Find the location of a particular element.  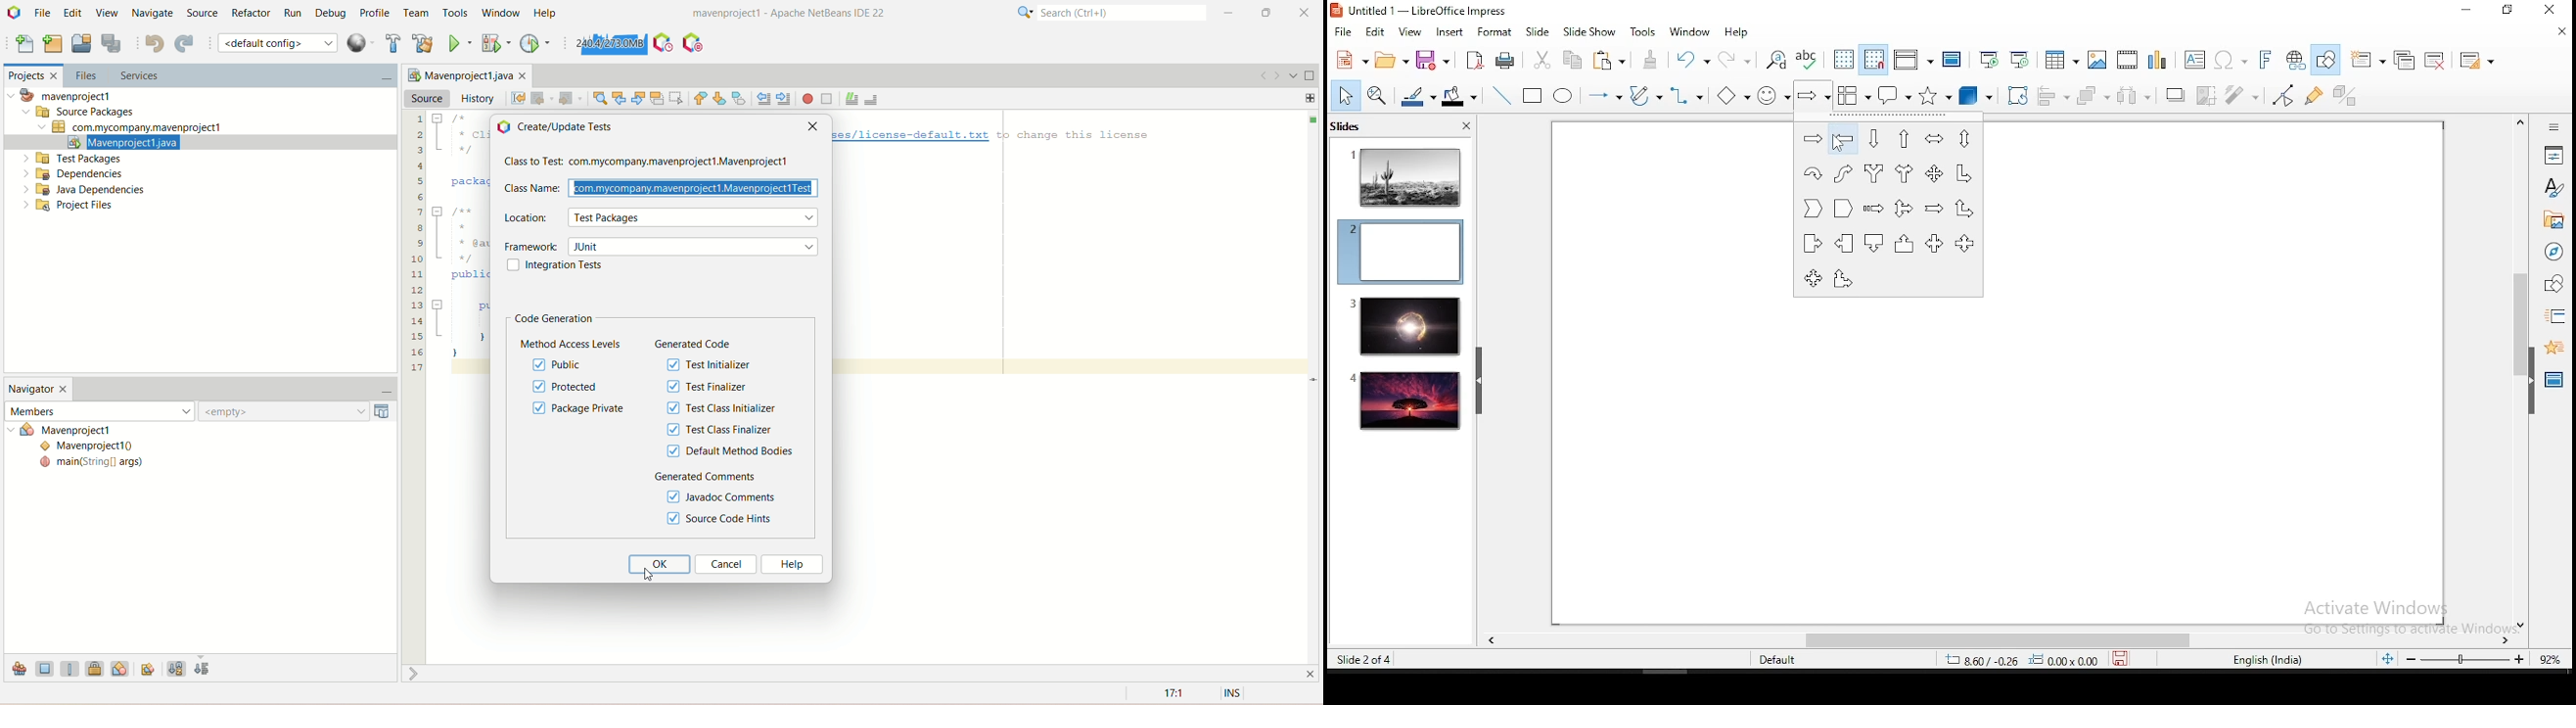

export as pdf is located at coordinates (1475, 59).